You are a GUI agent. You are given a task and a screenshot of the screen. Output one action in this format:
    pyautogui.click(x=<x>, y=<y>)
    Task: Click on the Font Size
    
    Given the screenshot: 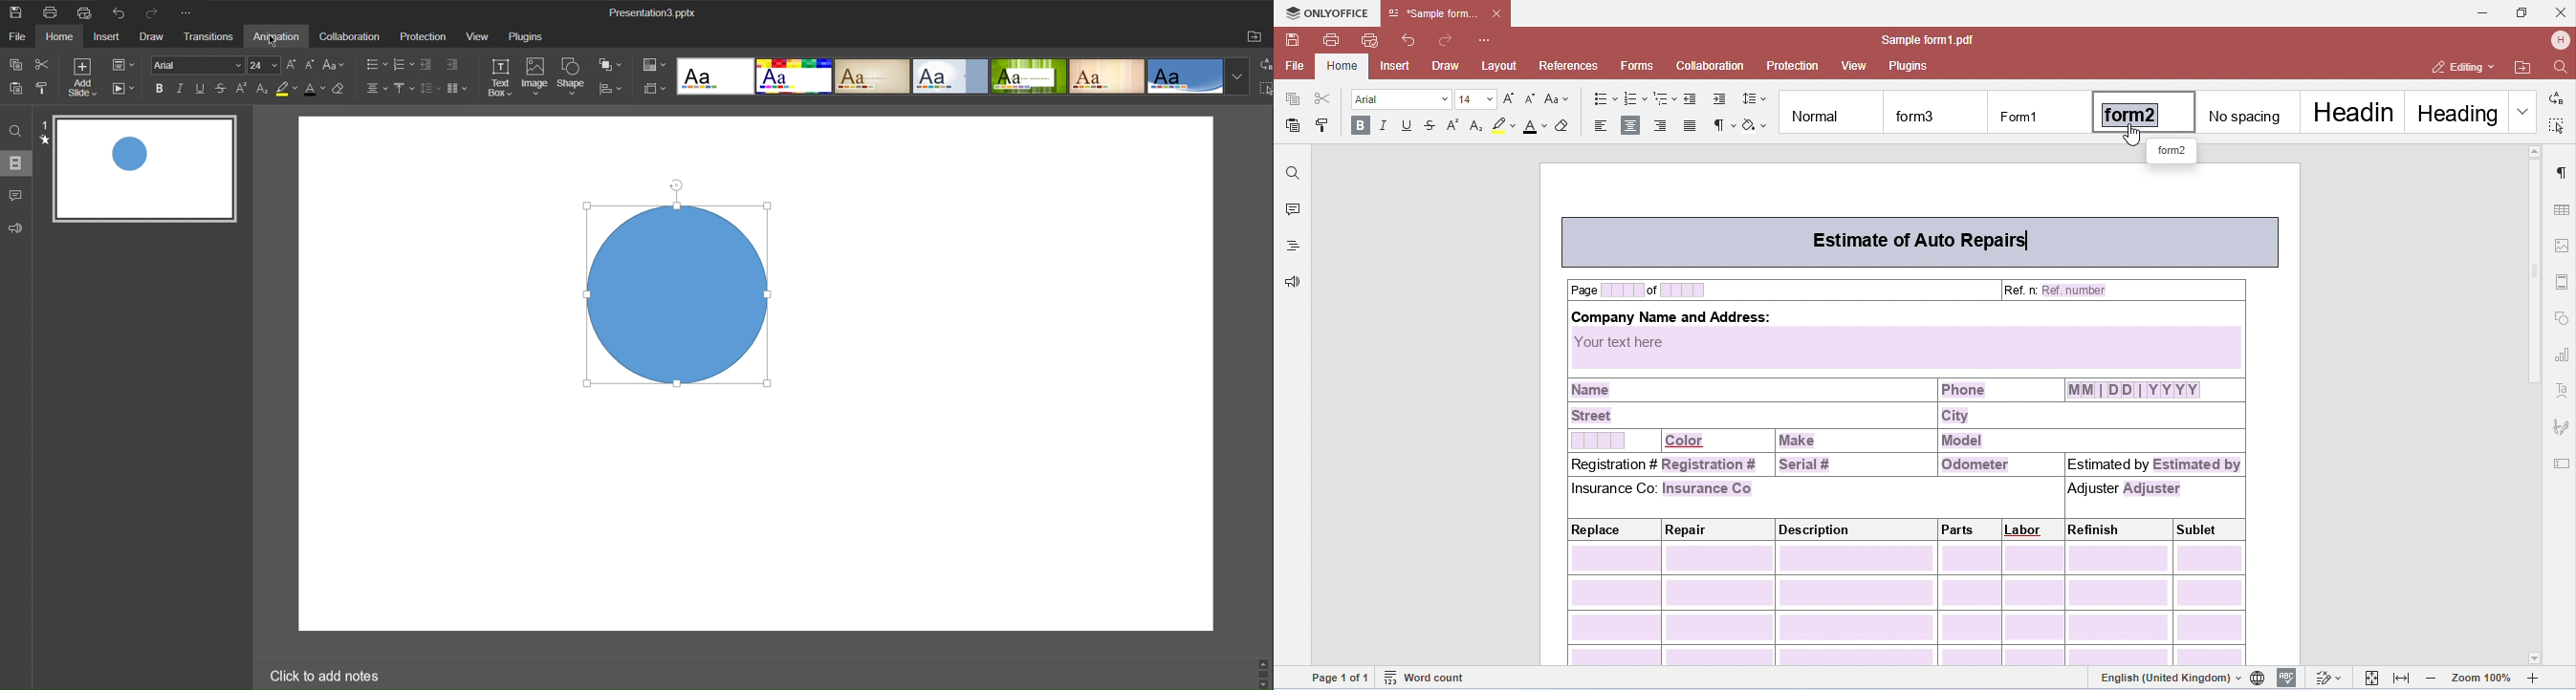 What is the action you would take?
    pyautogui.click(x=293, y=66)
    